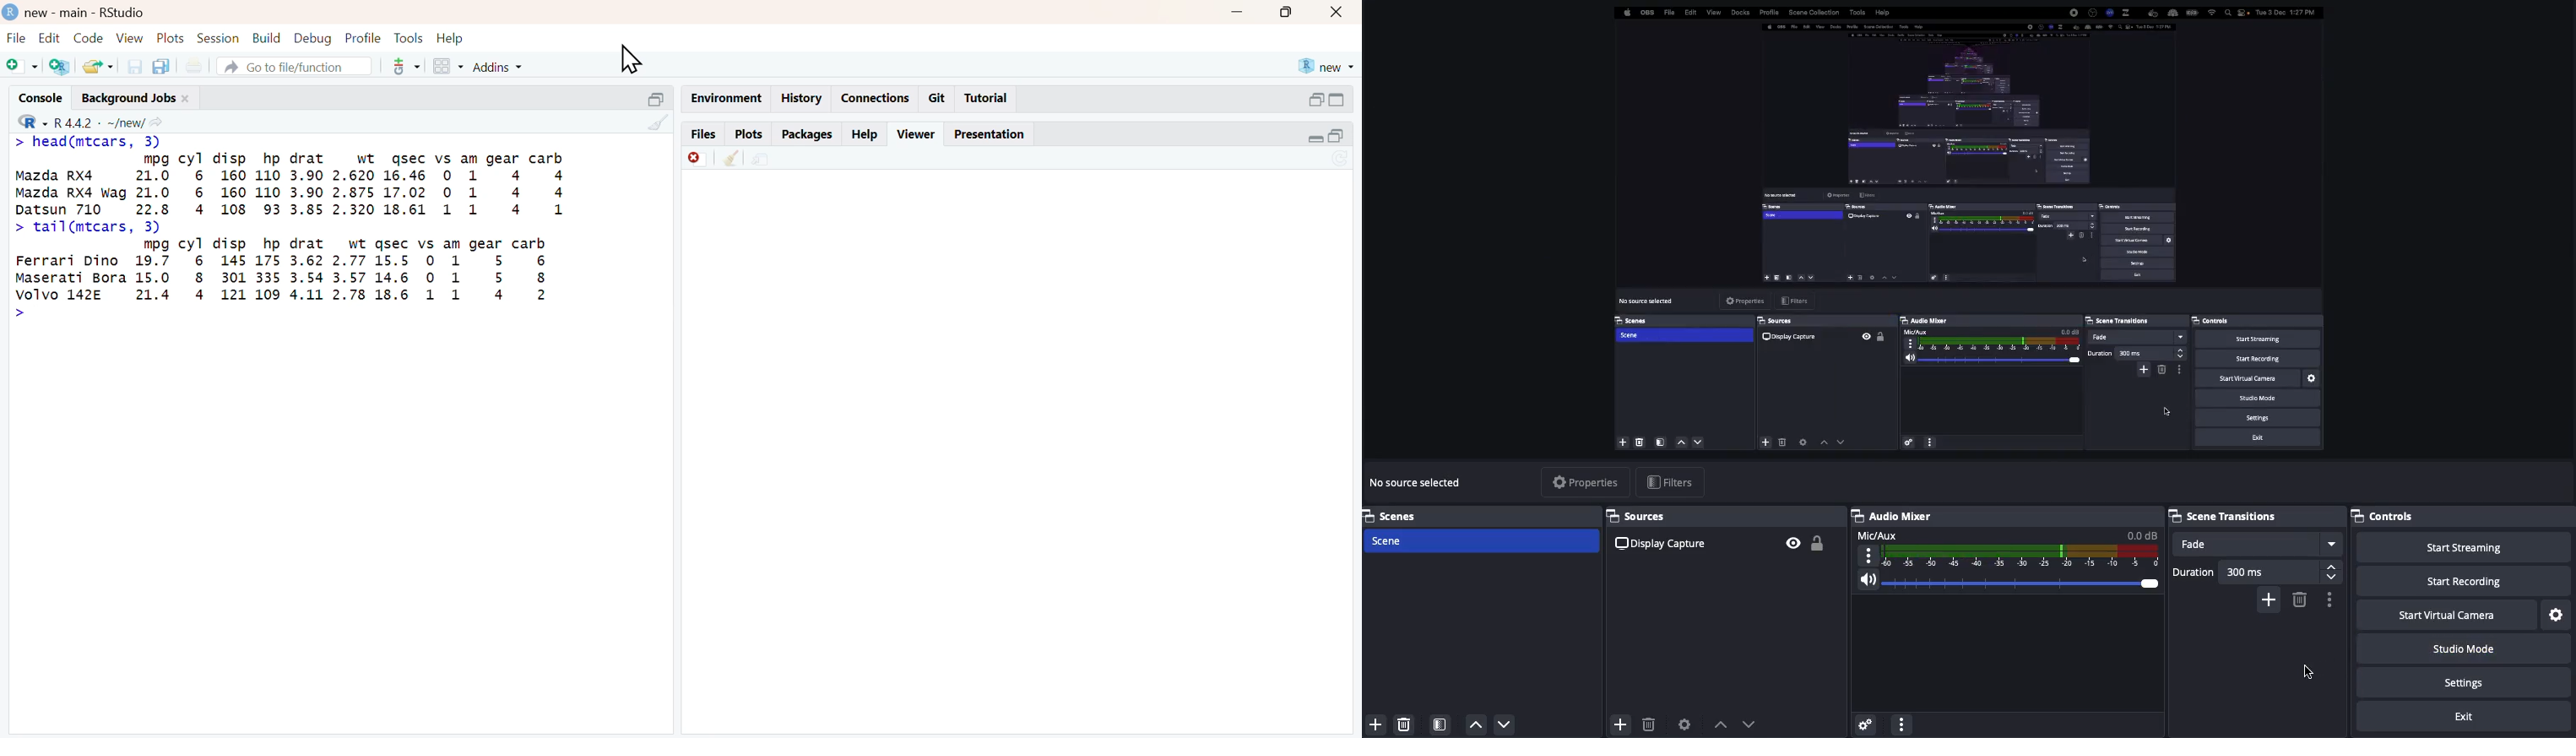 This screenshot has width=2576, height=756. I want to click on maximize, so click(1287, 13).